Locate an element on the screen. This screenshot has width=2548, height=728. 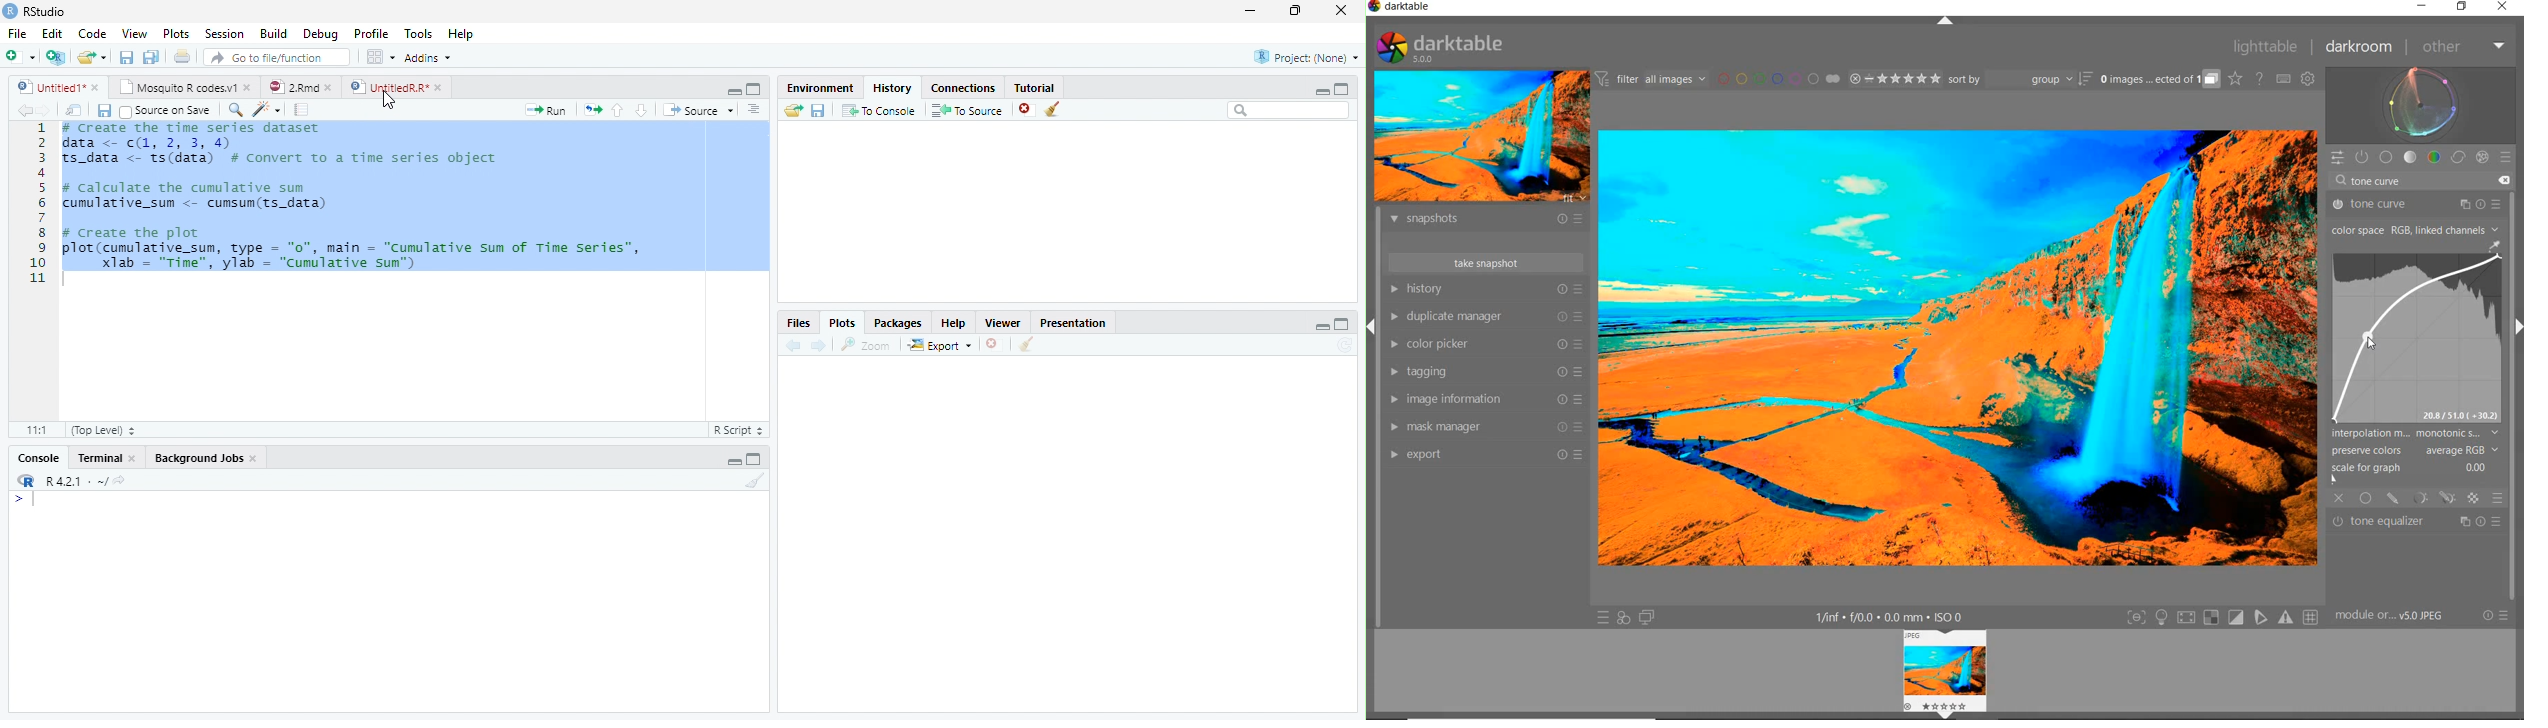
FILTER IMAGES BASED ON THEIR MODULE ORDER is located at coordinates (1651, 79).